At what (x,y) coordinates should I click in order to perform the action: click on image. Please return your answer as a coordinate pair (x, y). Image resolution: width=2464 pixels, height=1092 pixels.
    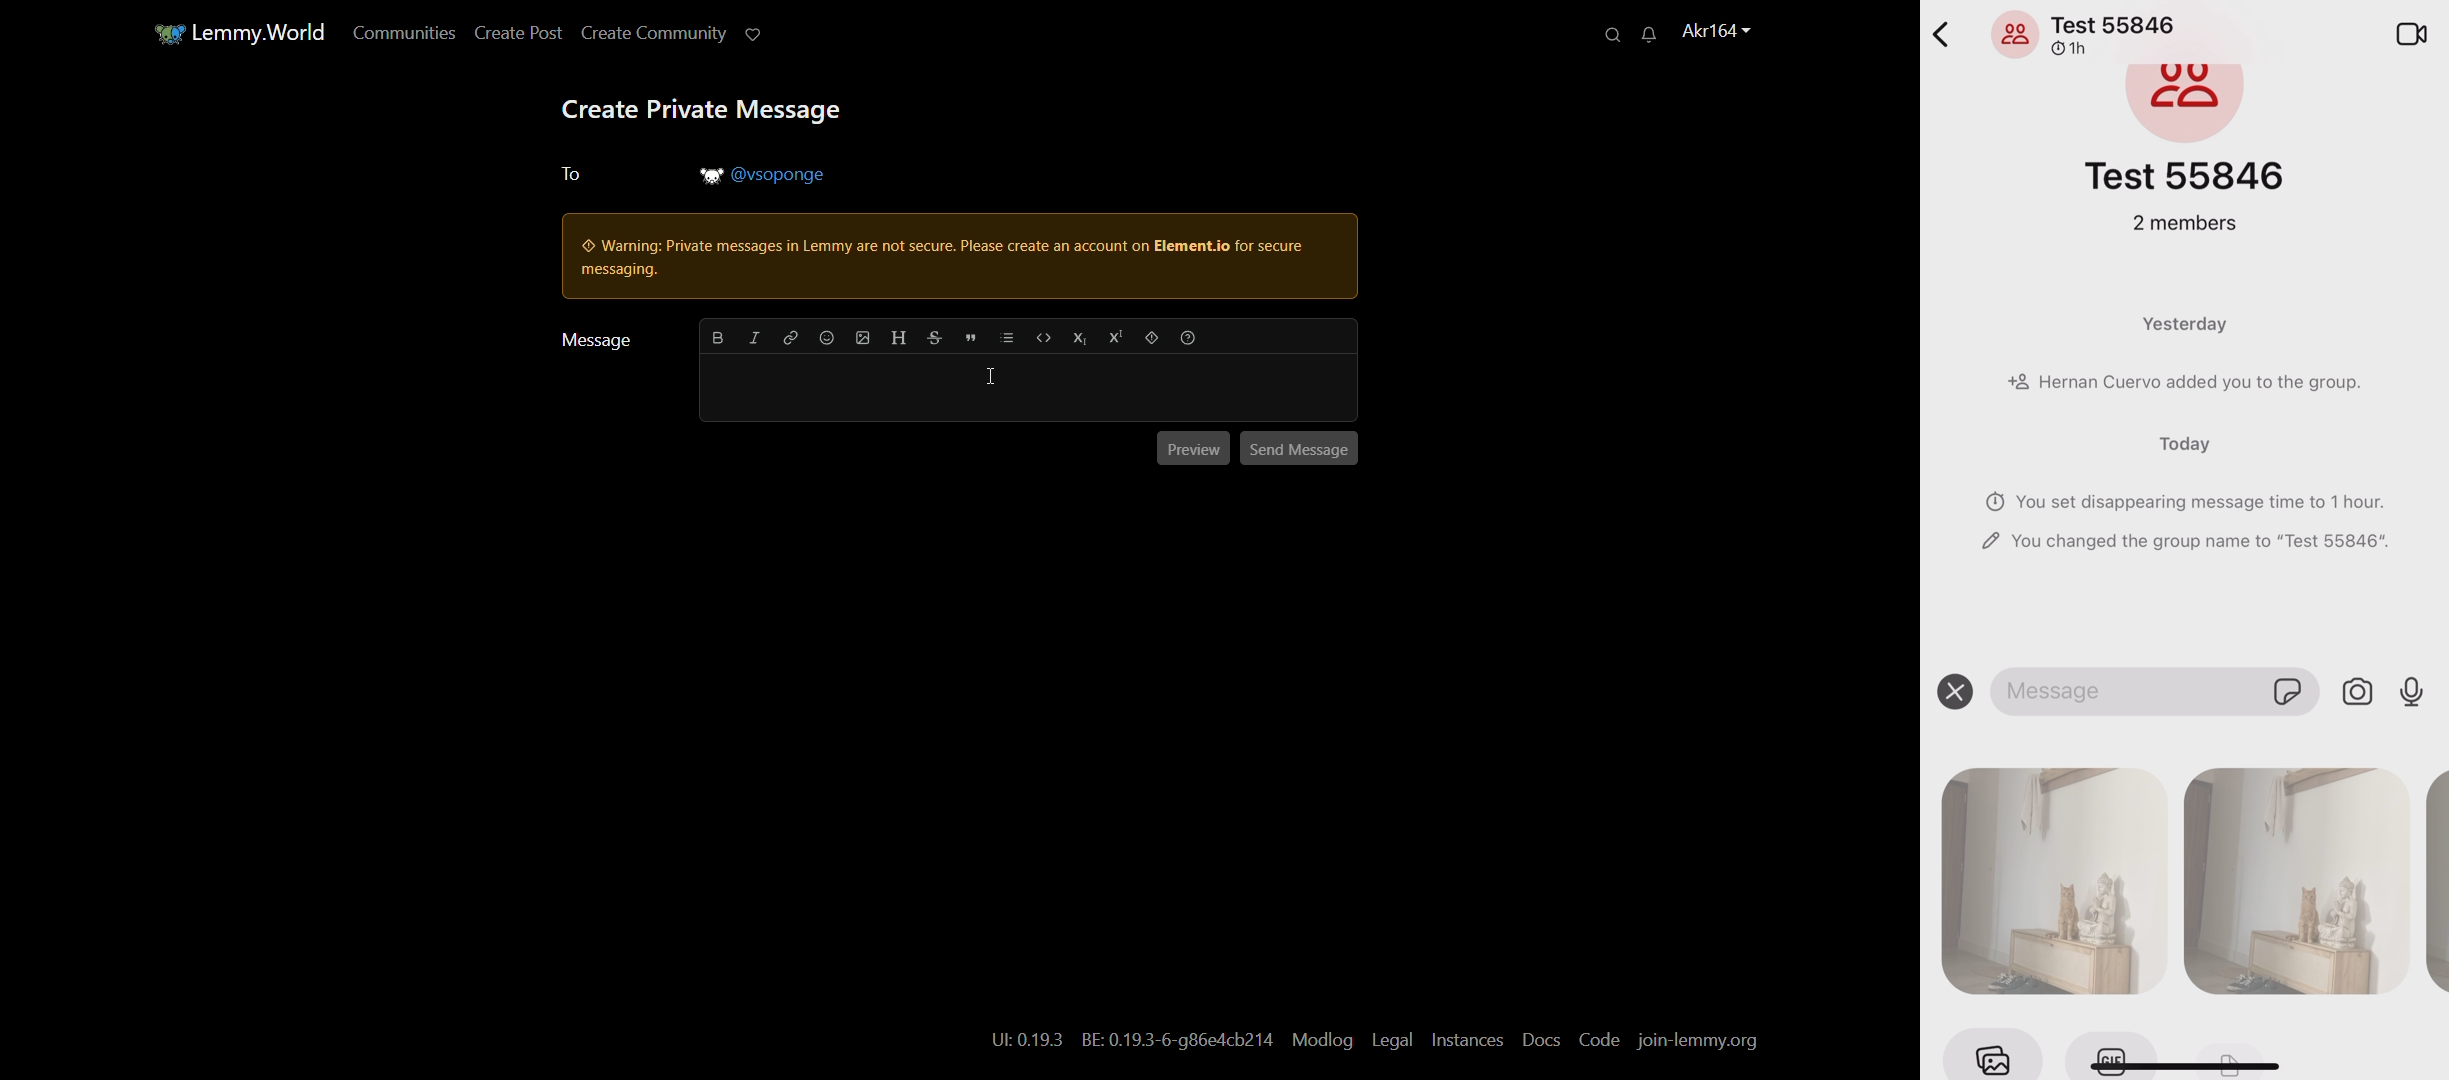
    Looking at the image, I should click on (2437, 876).